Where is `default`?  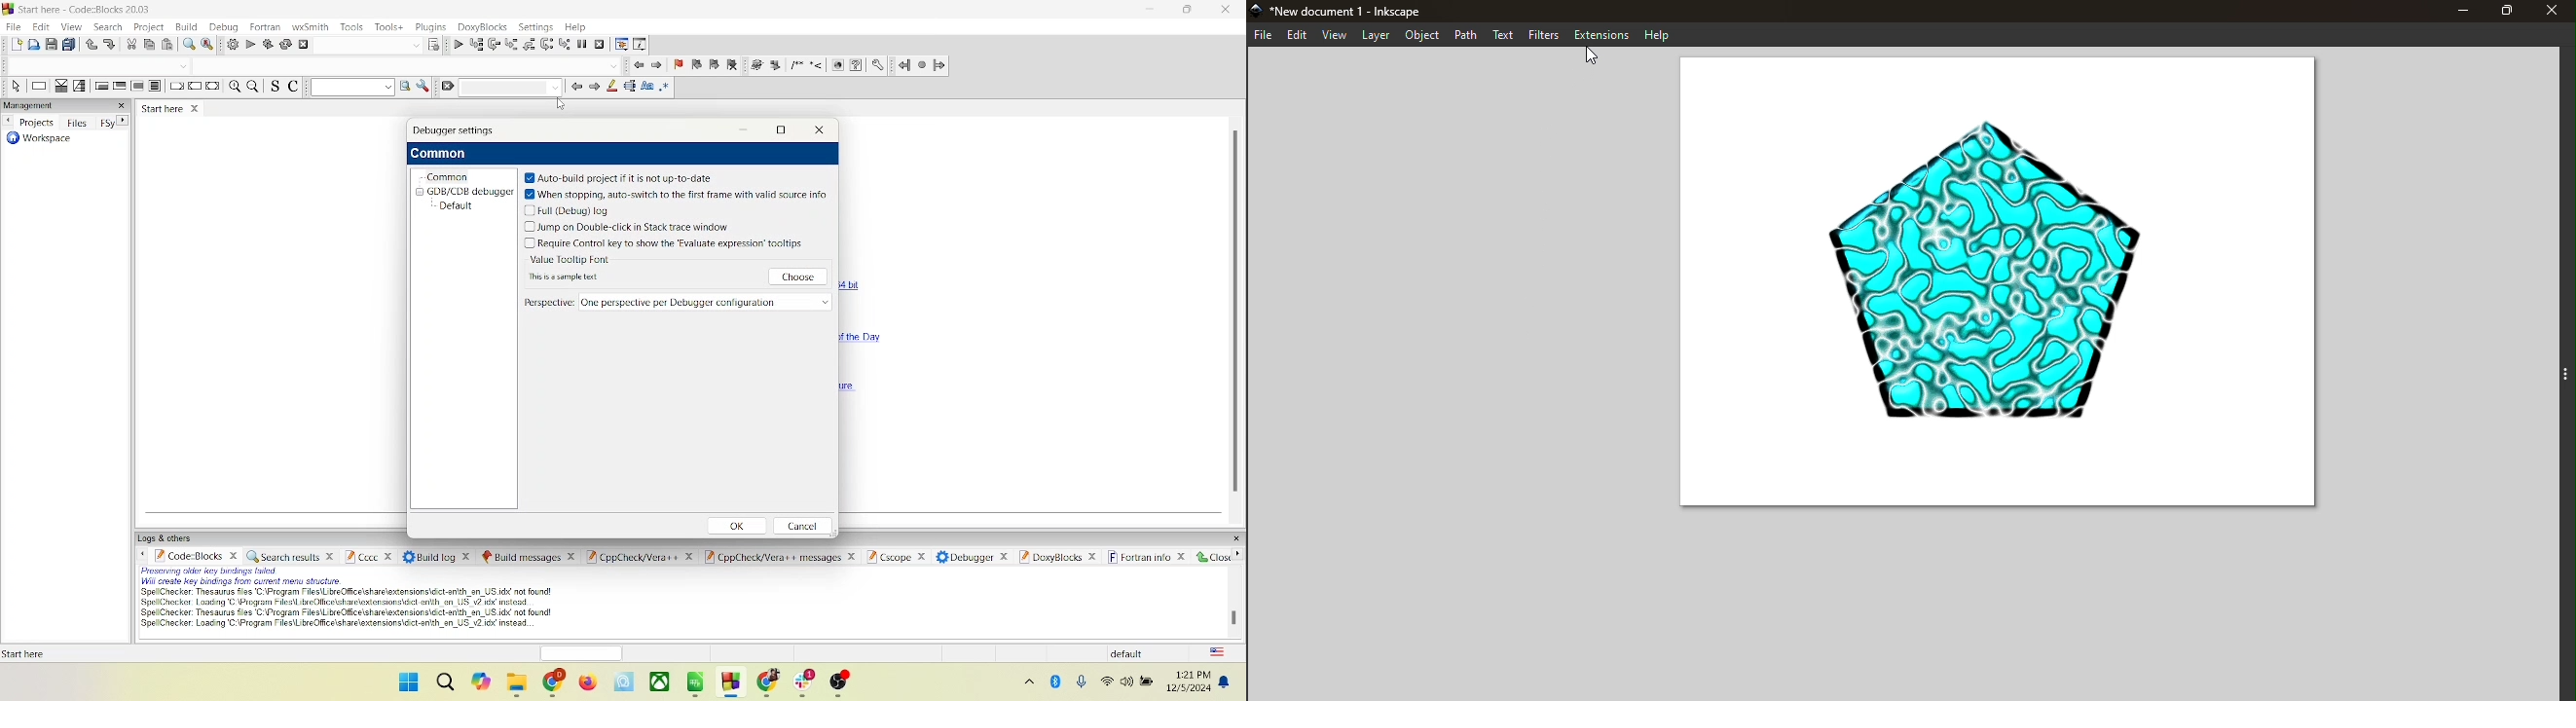
default is located at coordinates (455, 207).